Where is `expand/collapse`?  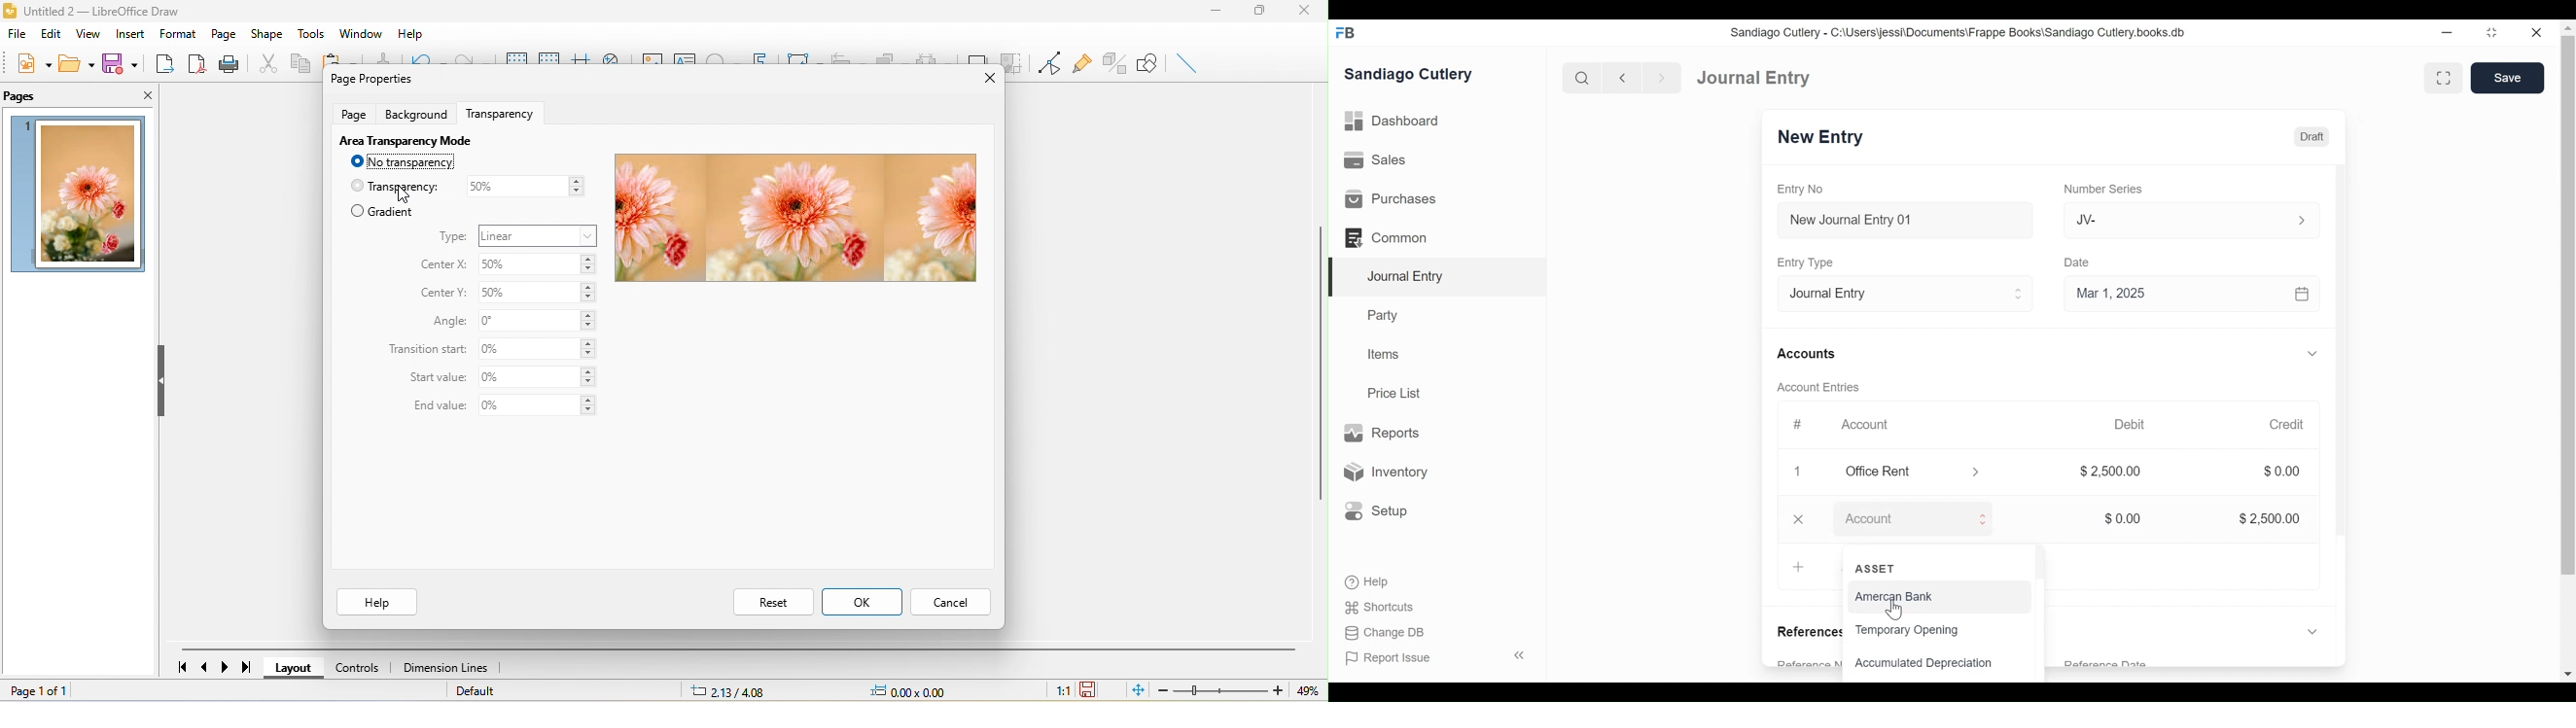 expand/collapse is located at coordinates (2318, 630).